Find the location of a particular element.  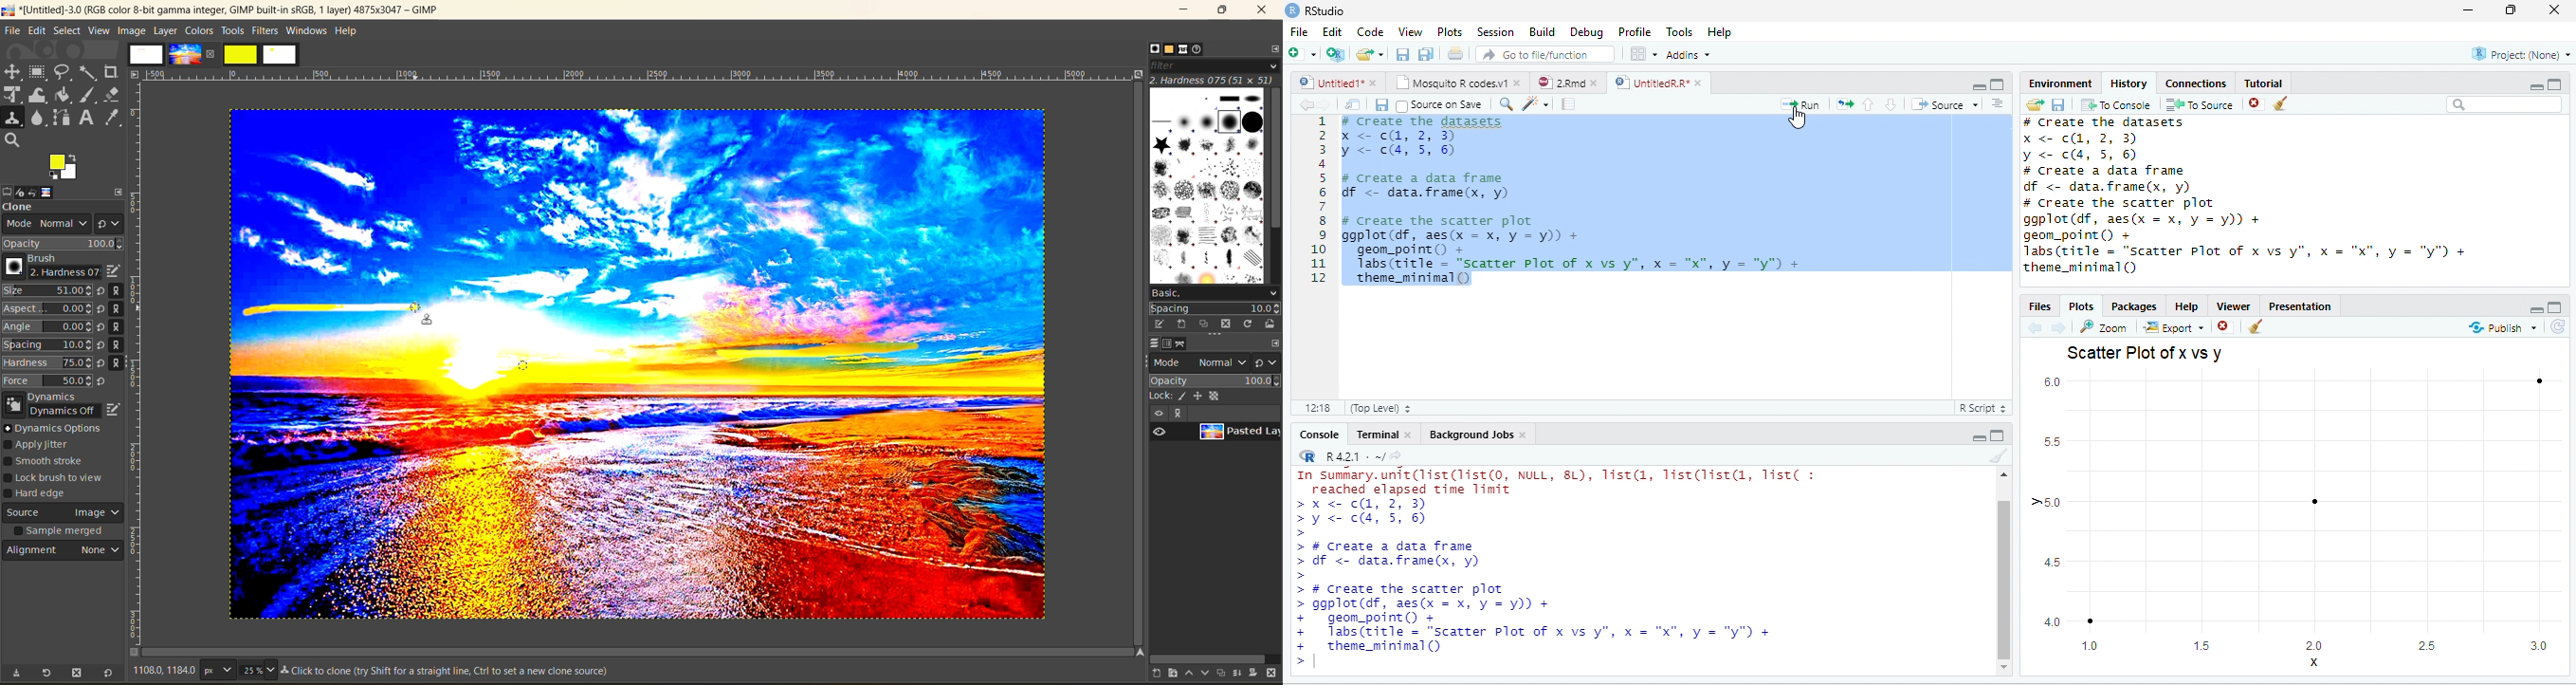

View the current working directory is located at coordinates (1396, 454).